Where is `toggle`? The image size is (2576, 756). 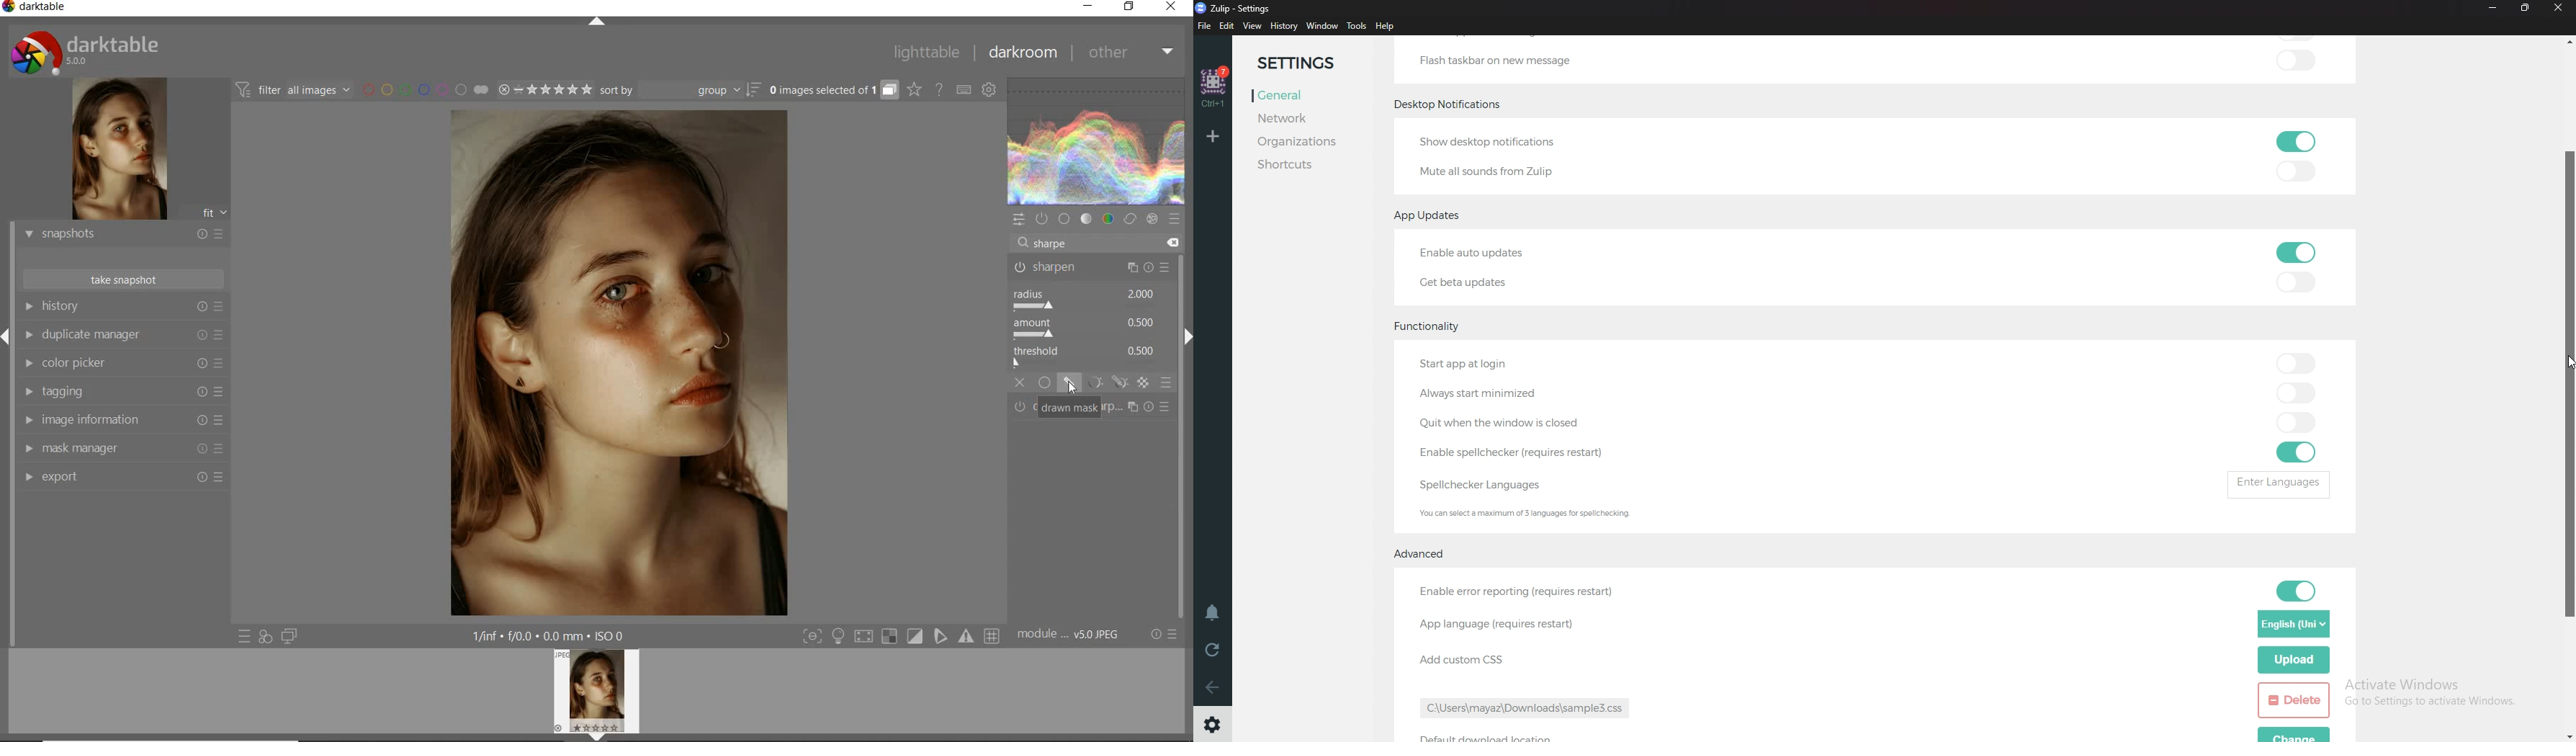
toggle is located at coordinates (2294, 252).